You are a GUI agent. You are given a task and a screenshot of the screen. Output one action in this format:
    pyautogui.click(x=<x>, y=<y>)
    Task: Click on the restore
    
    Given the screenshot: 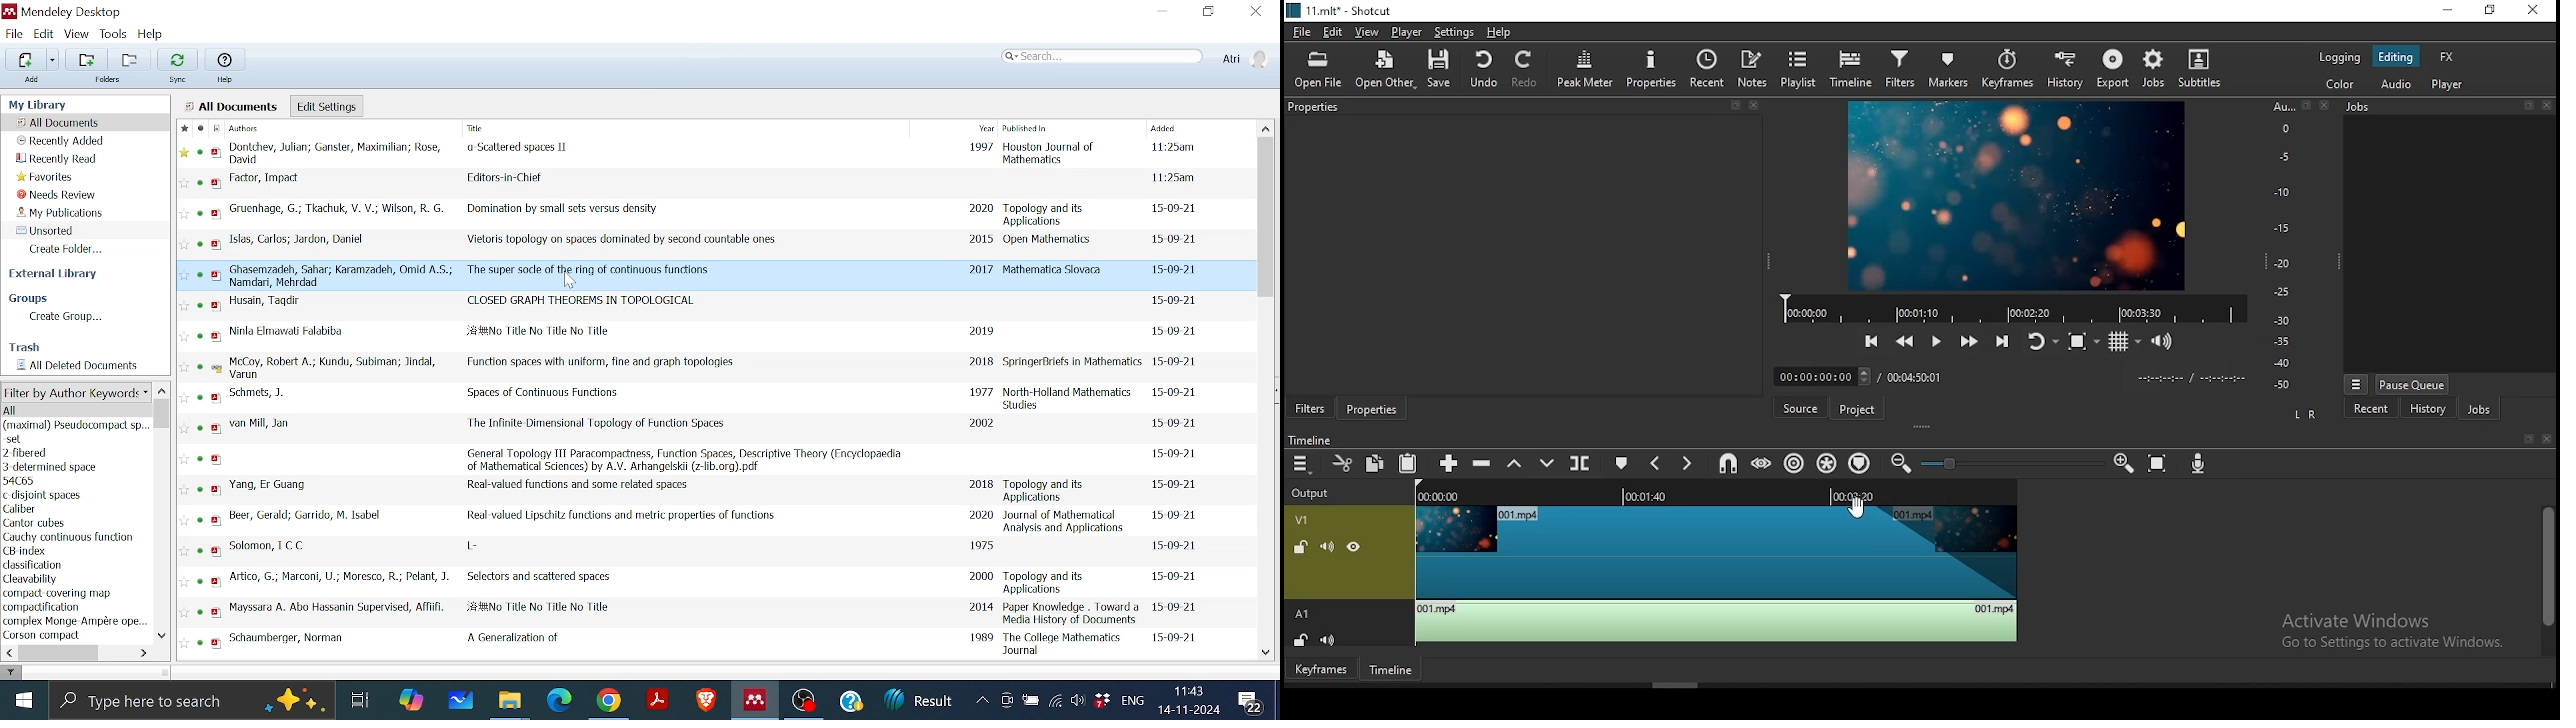 What is the action you would take?
    pyautogui.click(x=2490, y=11)
    